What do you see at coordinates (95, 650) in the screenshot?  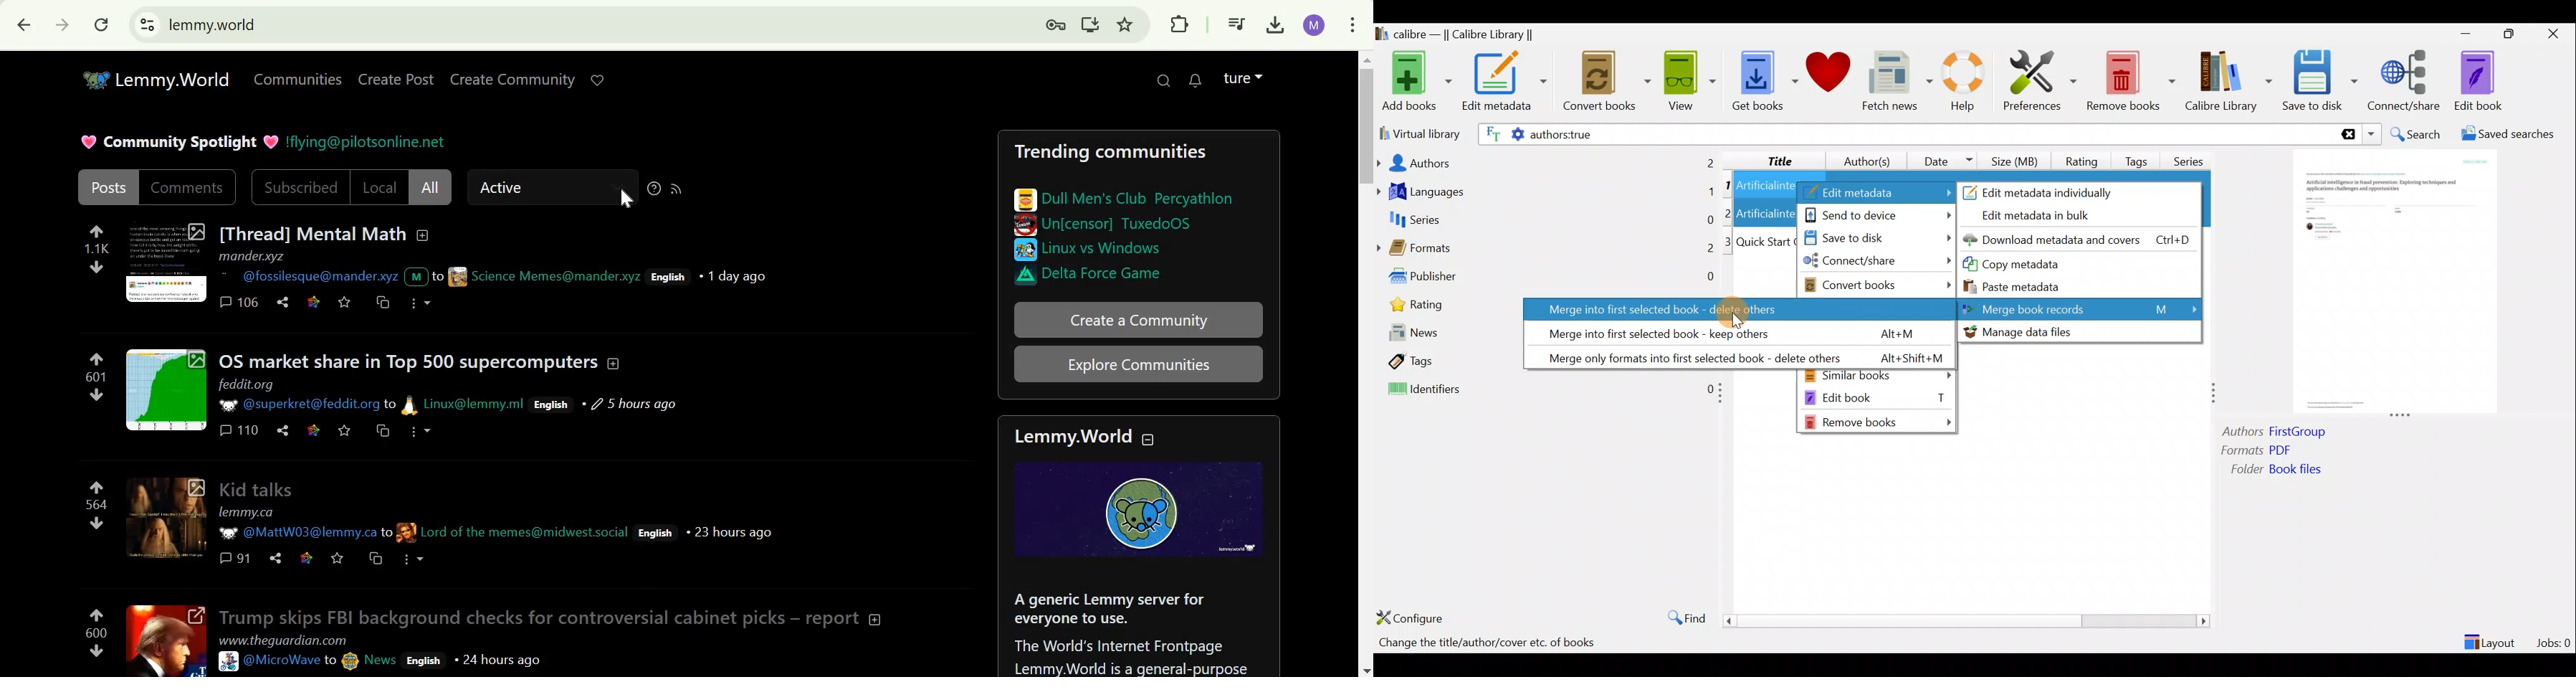 I see `downvote` at bounding box center [95, 650].